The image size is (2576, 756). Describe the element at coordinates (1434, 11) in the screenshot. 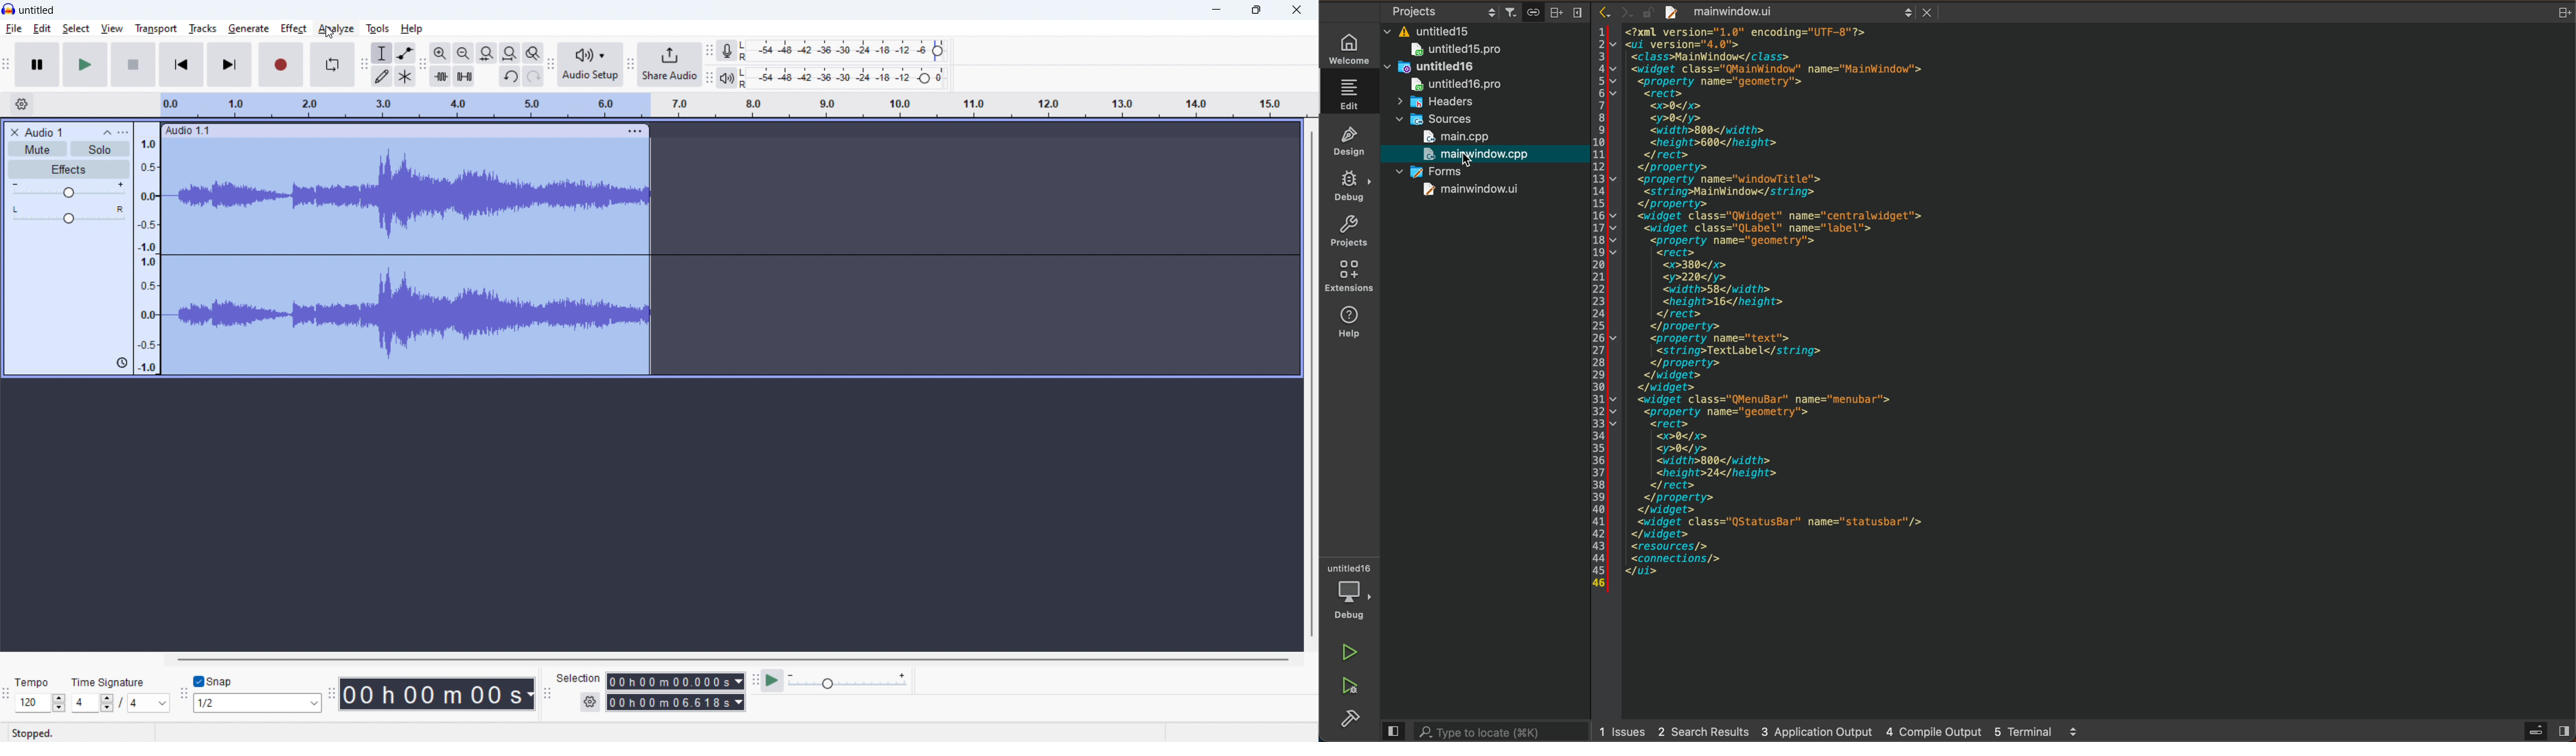

I see `Projects` at that location.